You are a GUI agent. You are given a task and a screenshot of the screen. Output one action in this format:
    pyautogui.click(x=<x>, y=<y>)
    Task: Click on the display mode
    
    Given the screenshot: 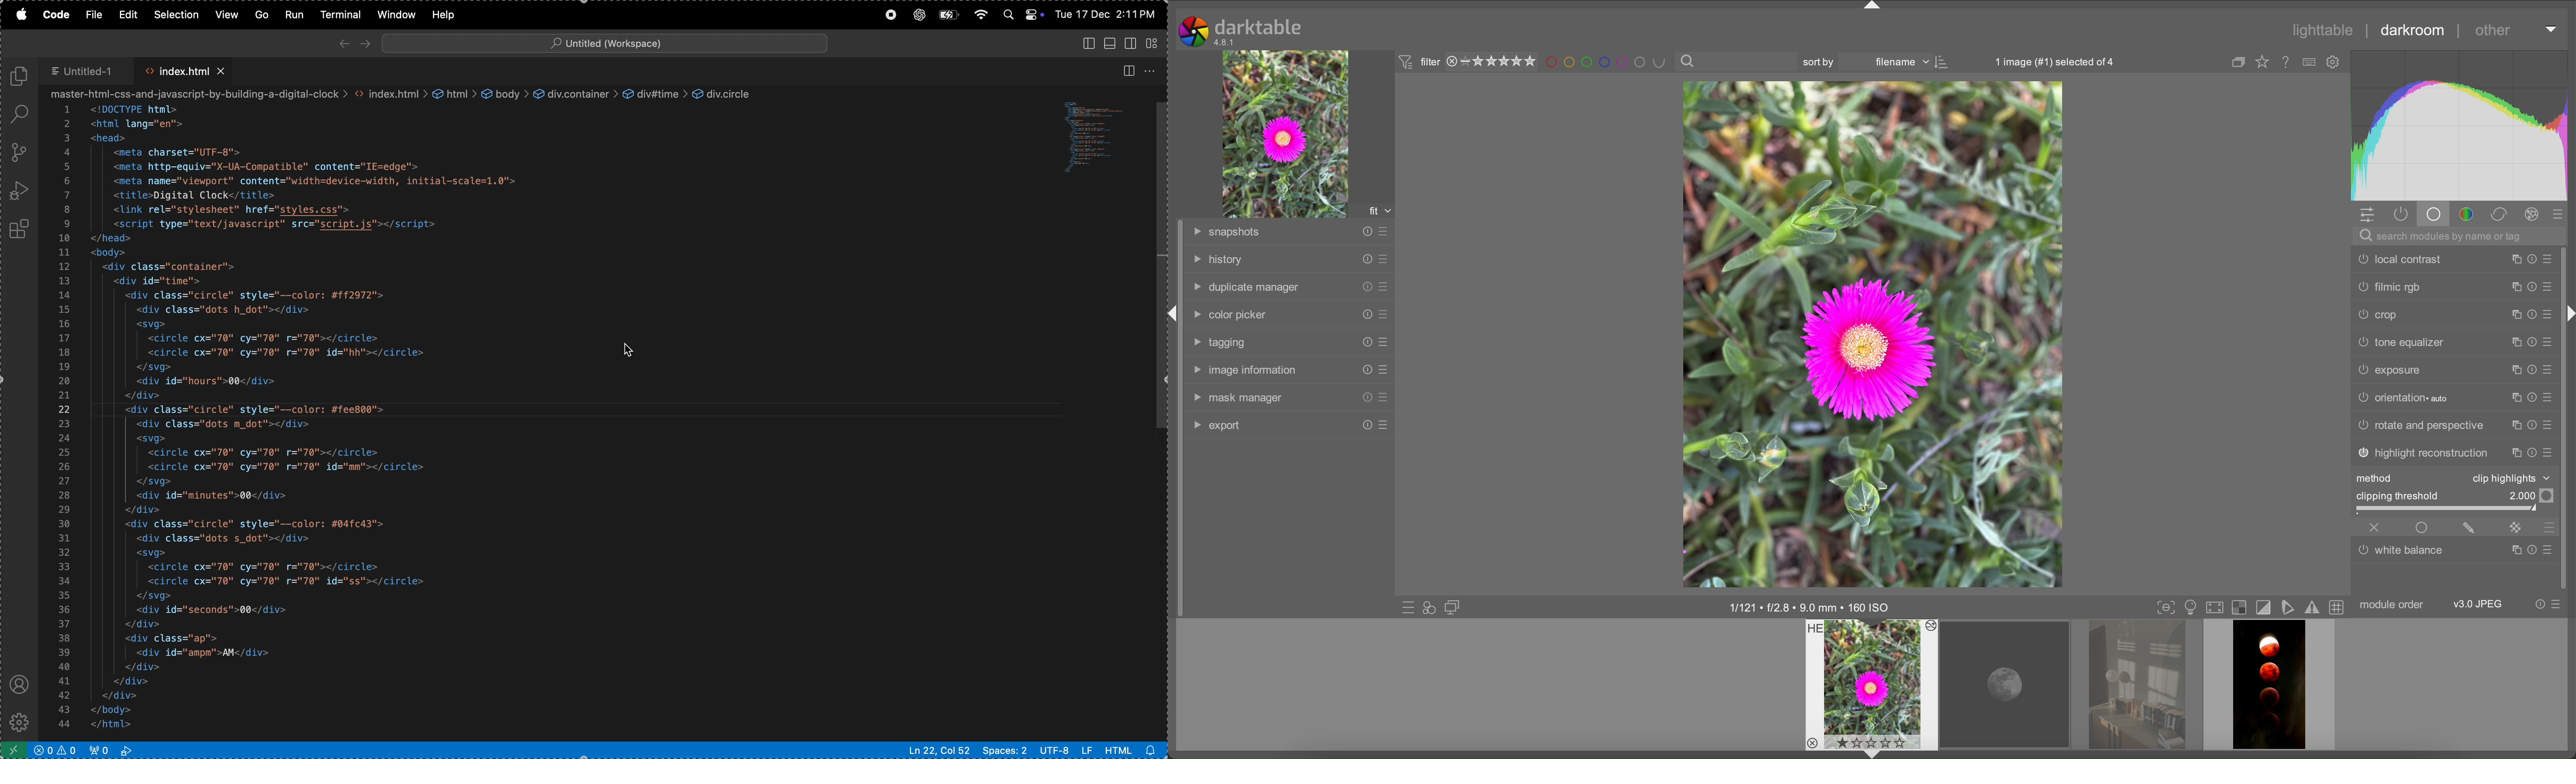 What is the action you would take?
    pyautogui.click(x=2190, y=608)
    